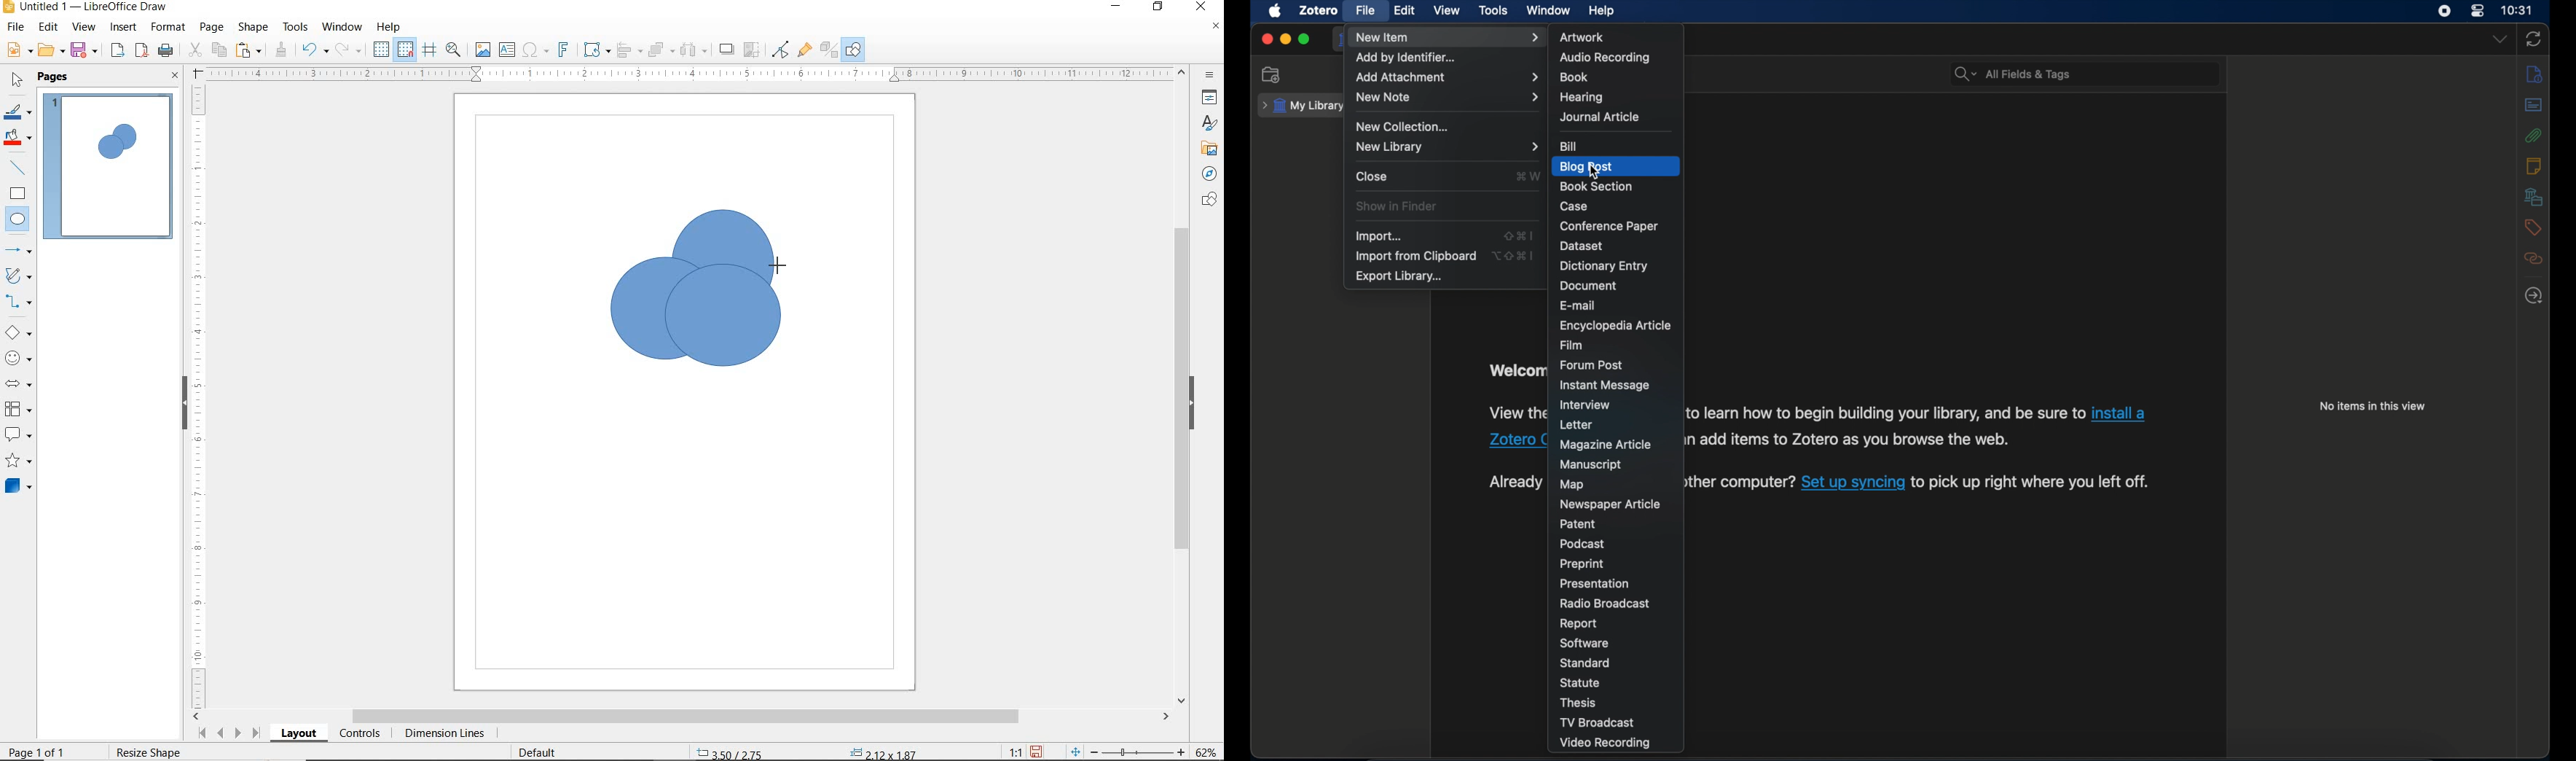  Describe the element at coordinates (211, 27) in the screenshot. I see `PAGE` at that location.